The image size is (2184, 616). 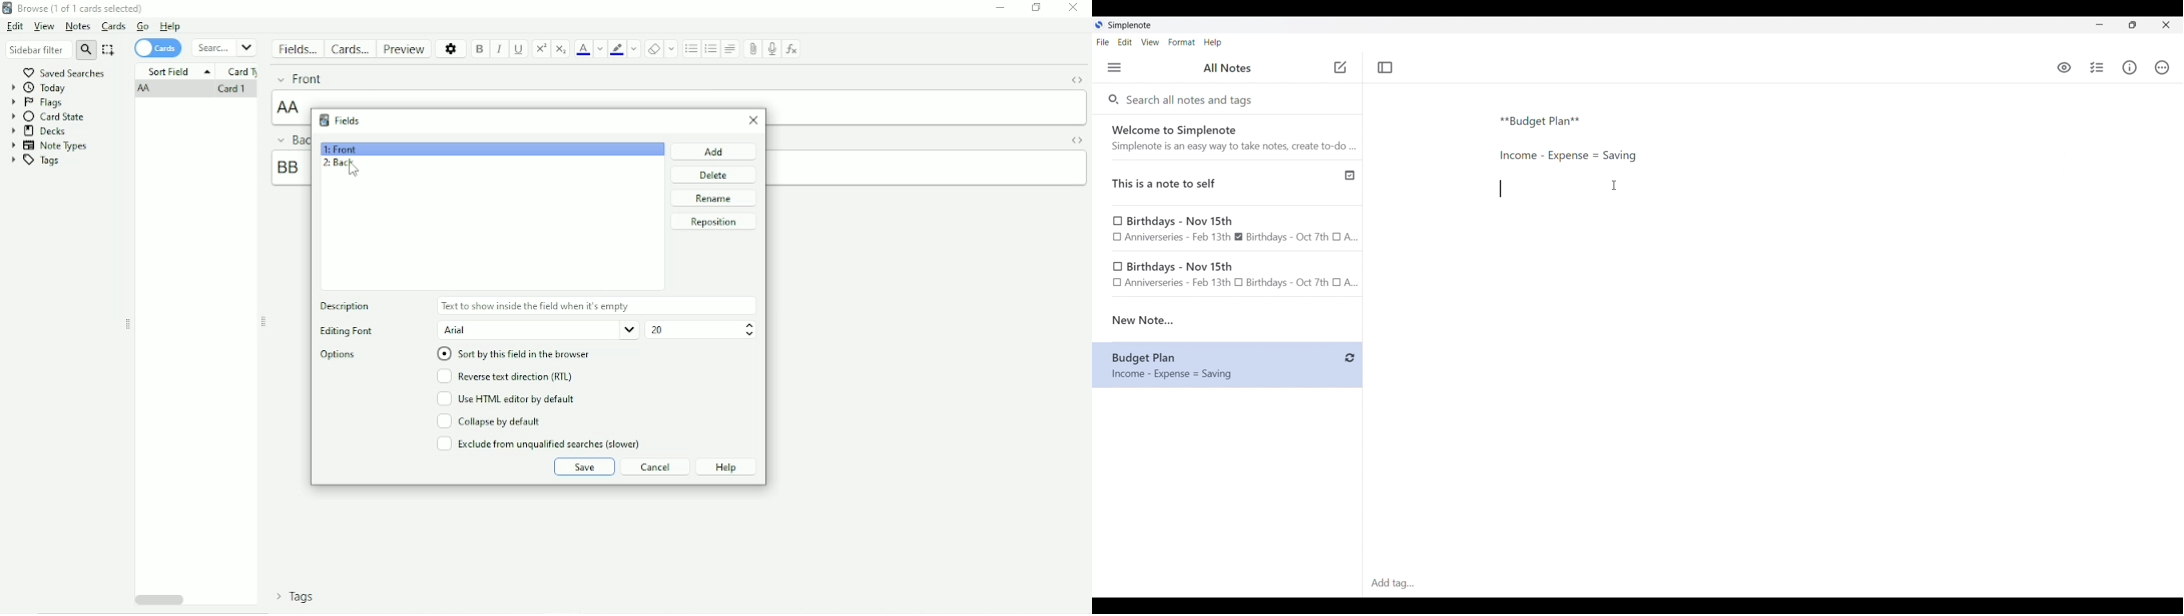 I want to click on AA, so click(x=146, y=90).